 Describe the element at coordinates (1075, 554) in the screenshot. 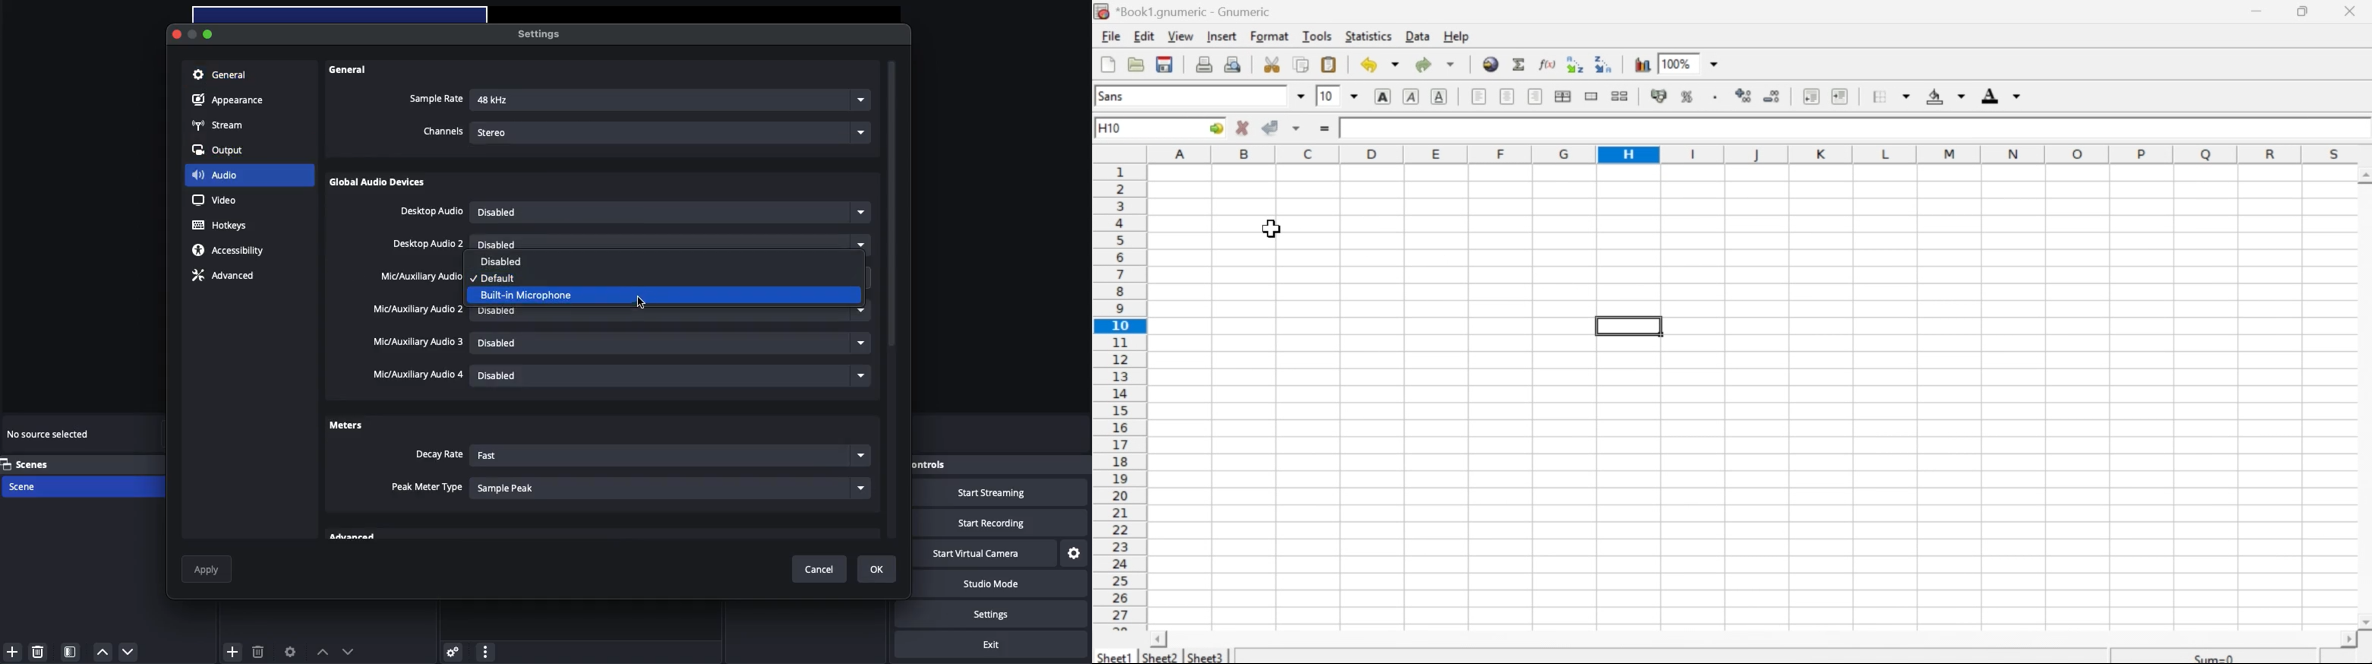

I see `Settings` at that location.